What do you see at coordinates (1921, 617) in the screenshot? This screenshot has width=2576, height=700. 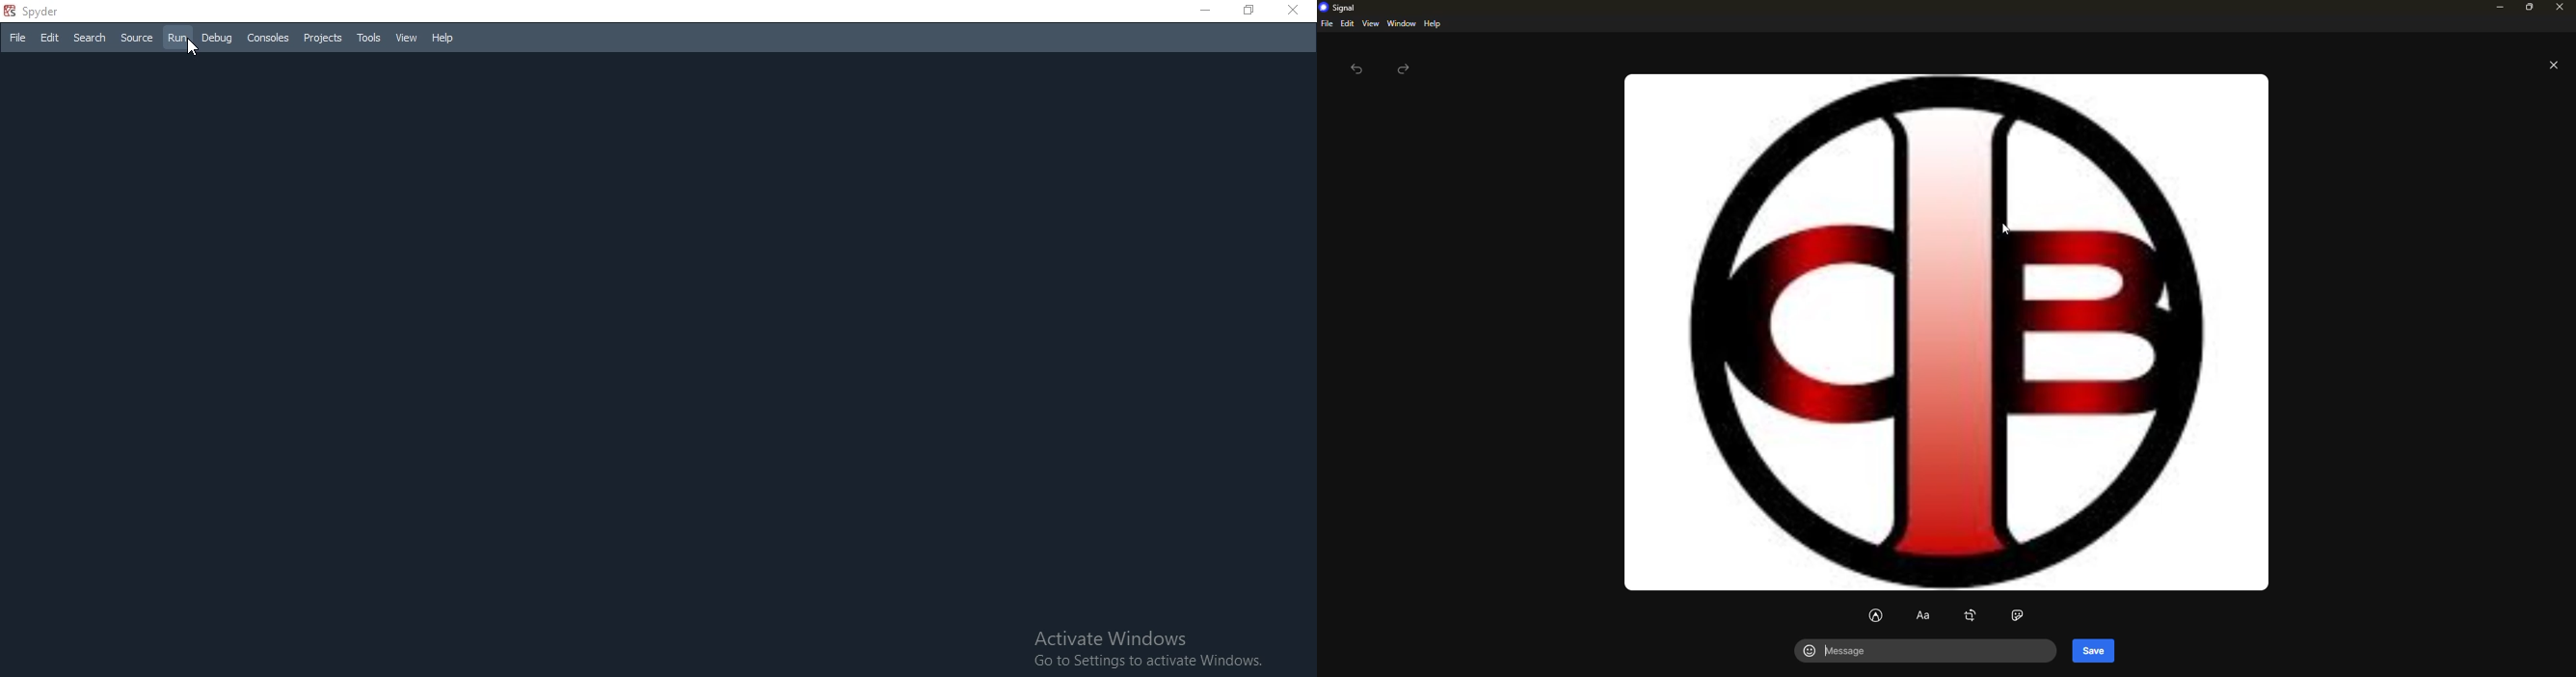 I see `text` at bounding box center [1921, 617].